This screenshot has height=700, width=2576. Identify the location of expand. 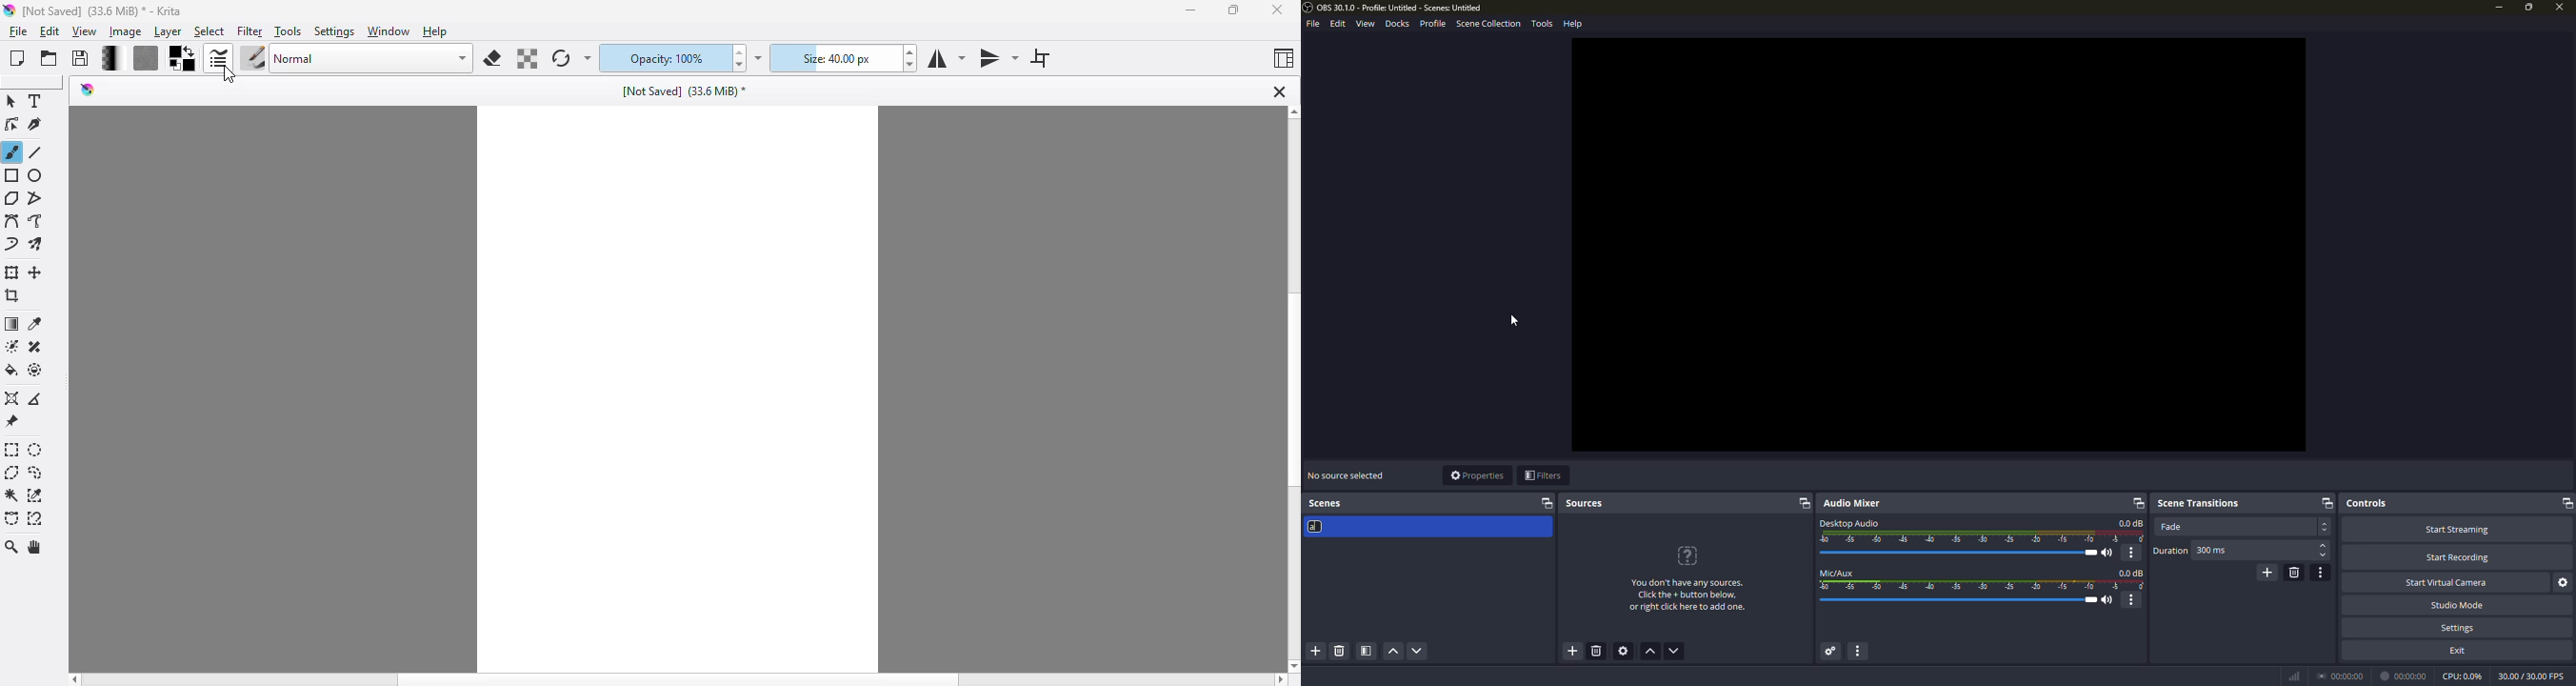
(2565, 503).